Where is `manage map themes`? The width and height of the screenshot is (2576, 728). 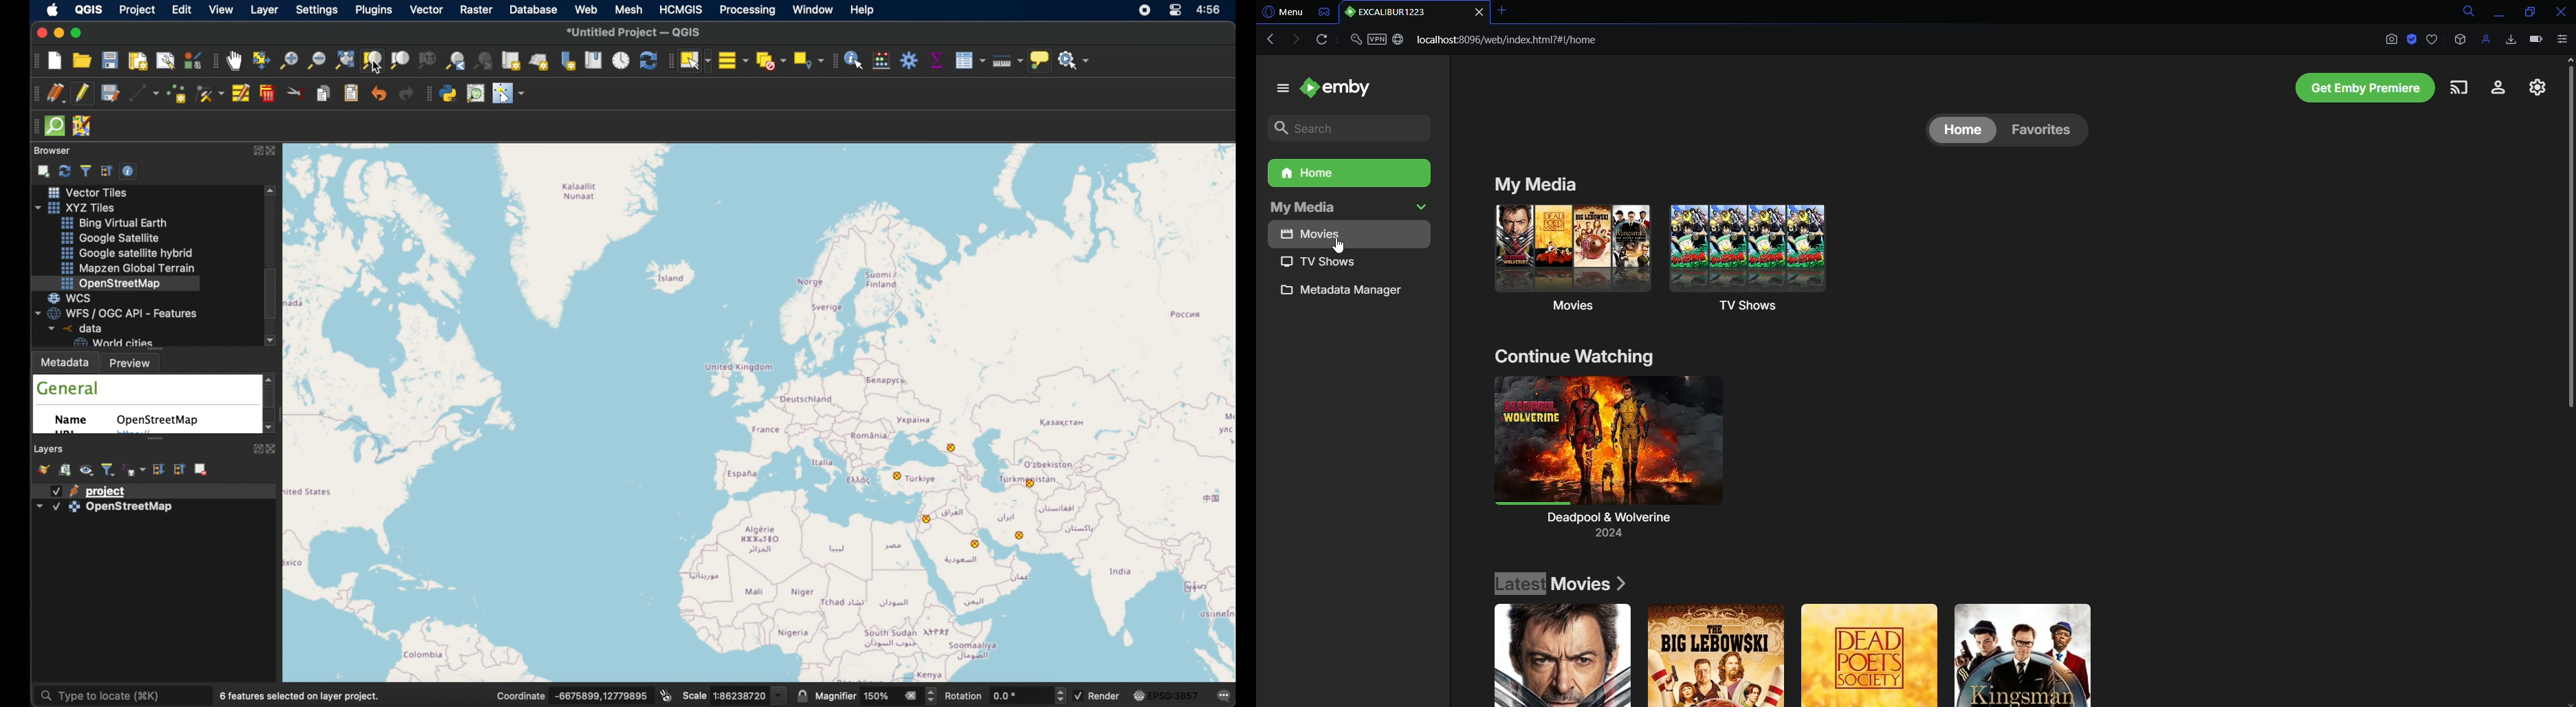 manage map themes is located at coordinates (88, 471).